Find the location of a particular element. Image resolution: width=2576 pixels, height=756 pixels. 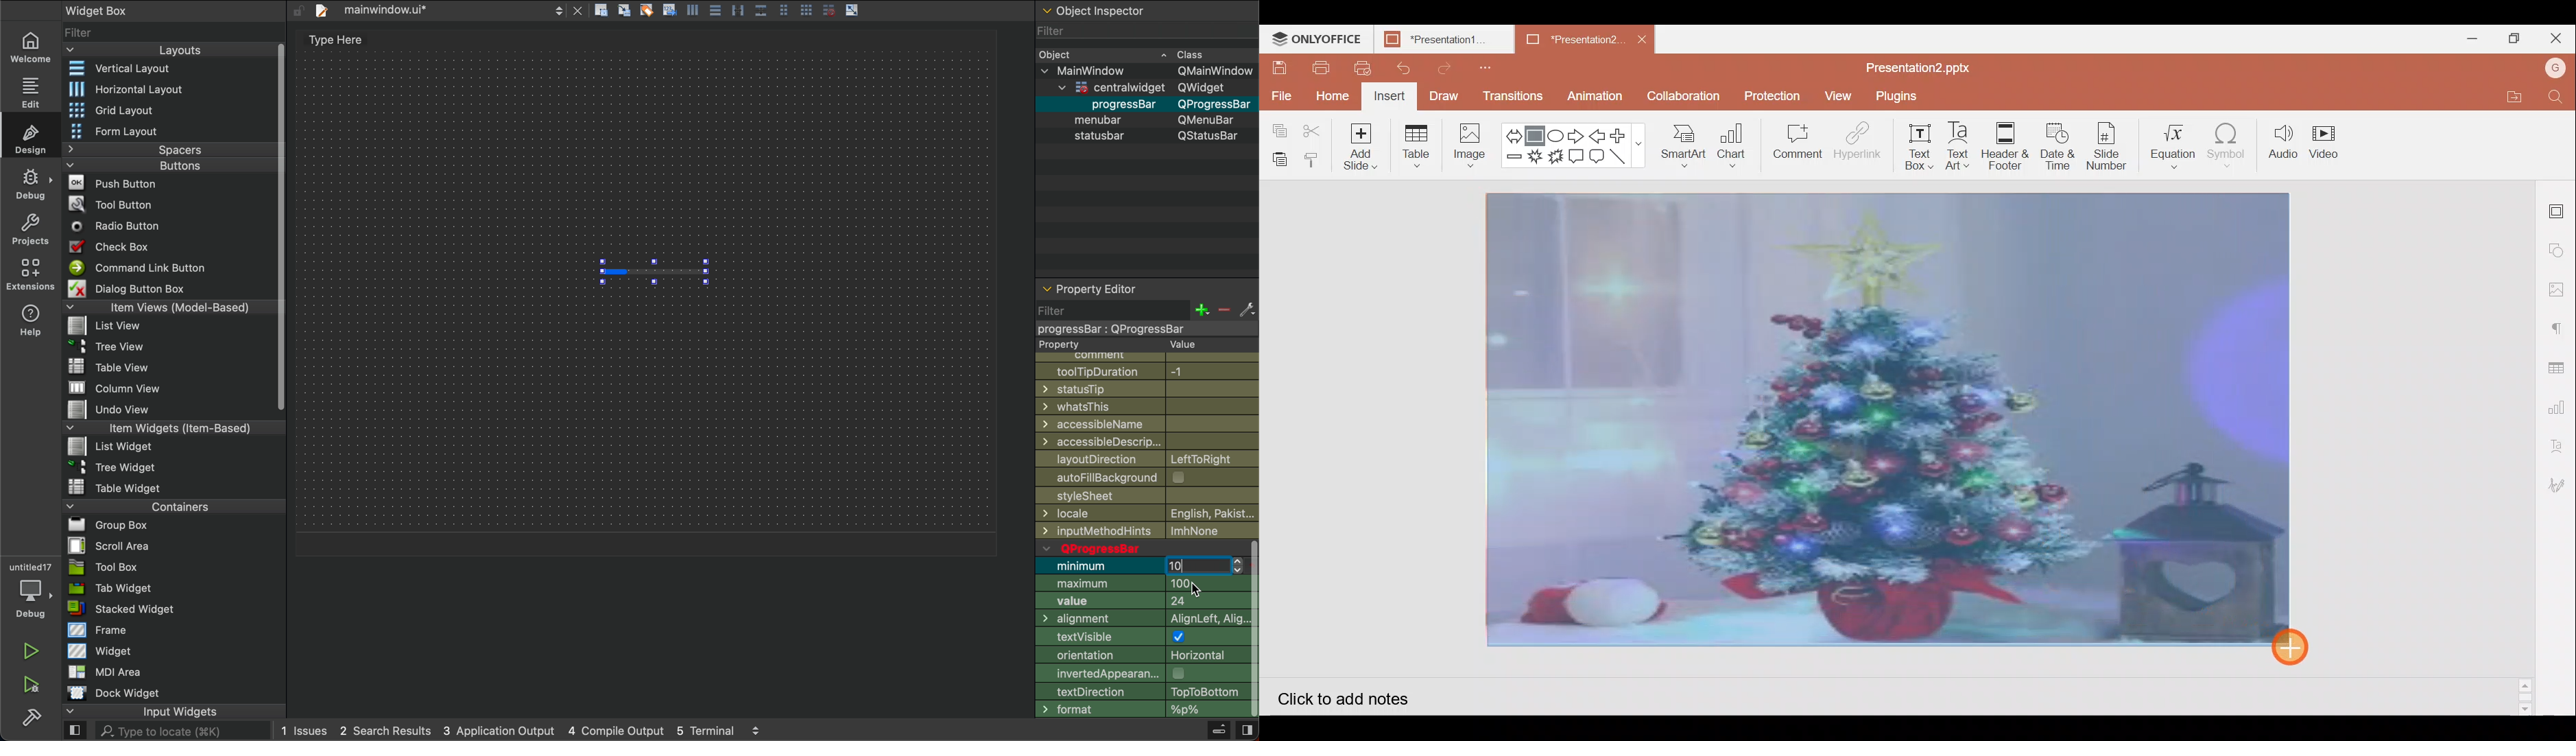

Text Art settings is located at coordinates (2562, 443).